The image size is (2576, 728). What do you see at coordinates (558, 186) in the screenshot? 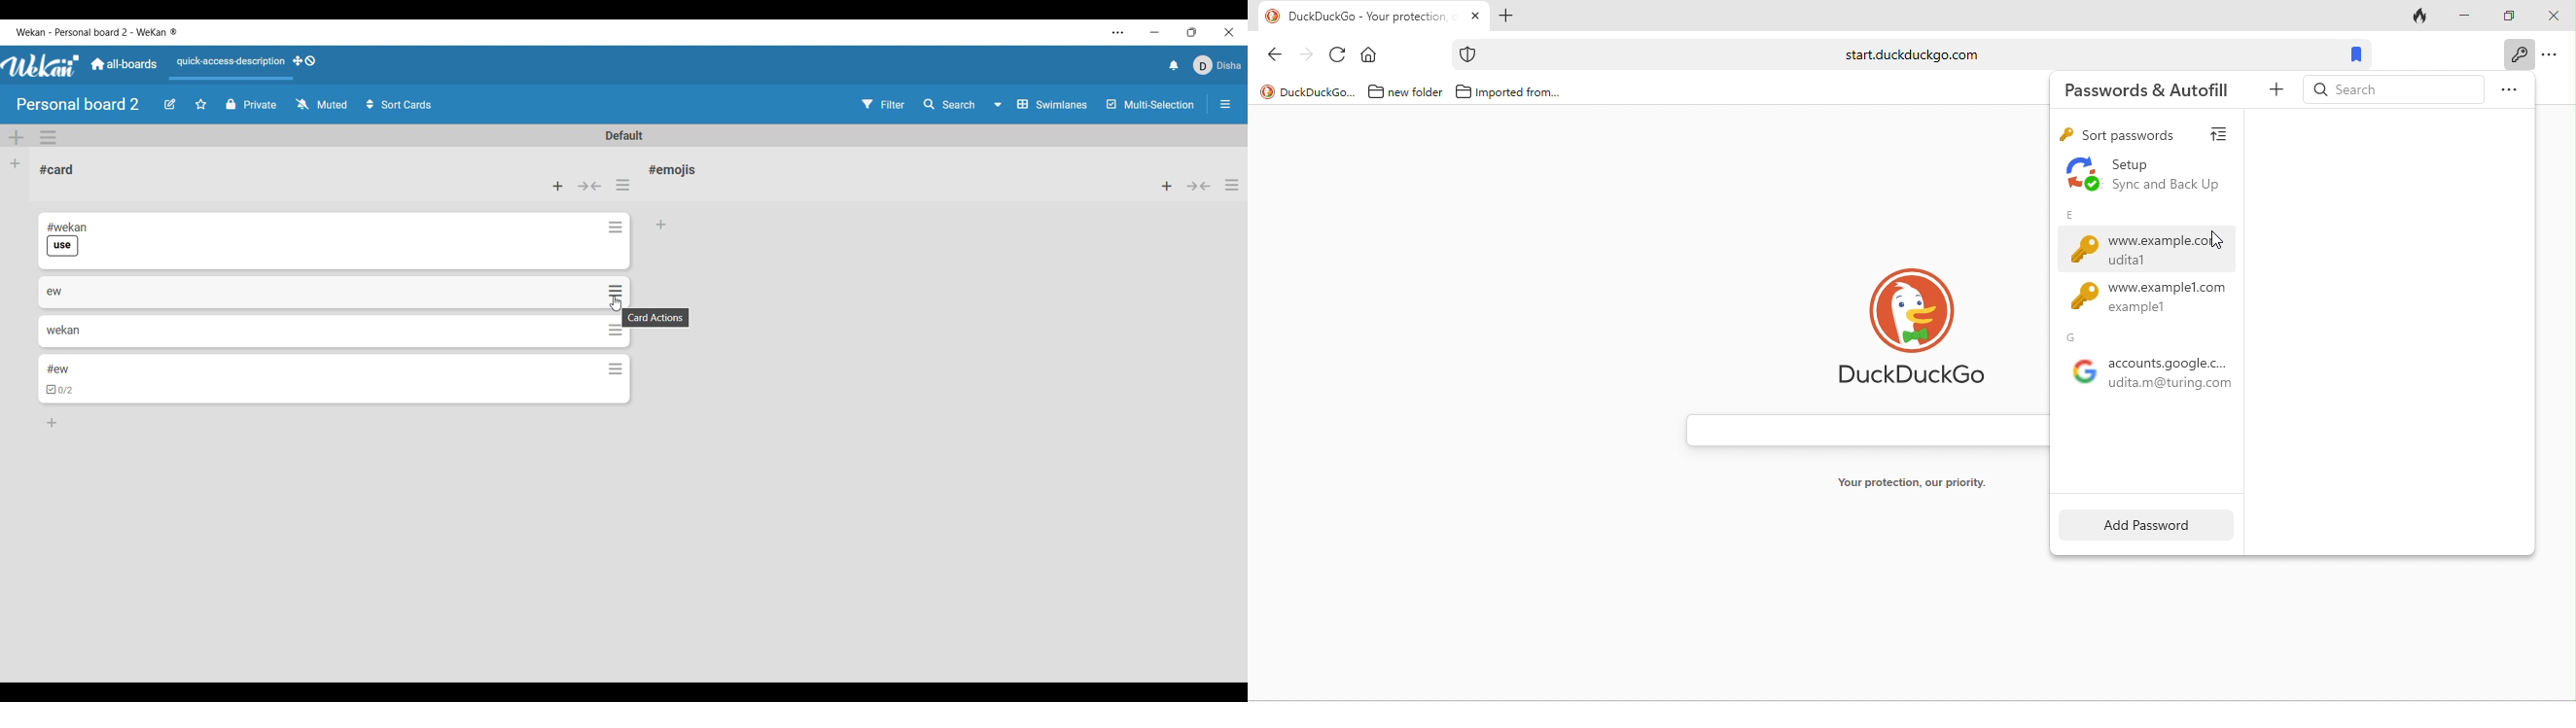
I see `Add card to top of list` at bounding box center [558, 186].